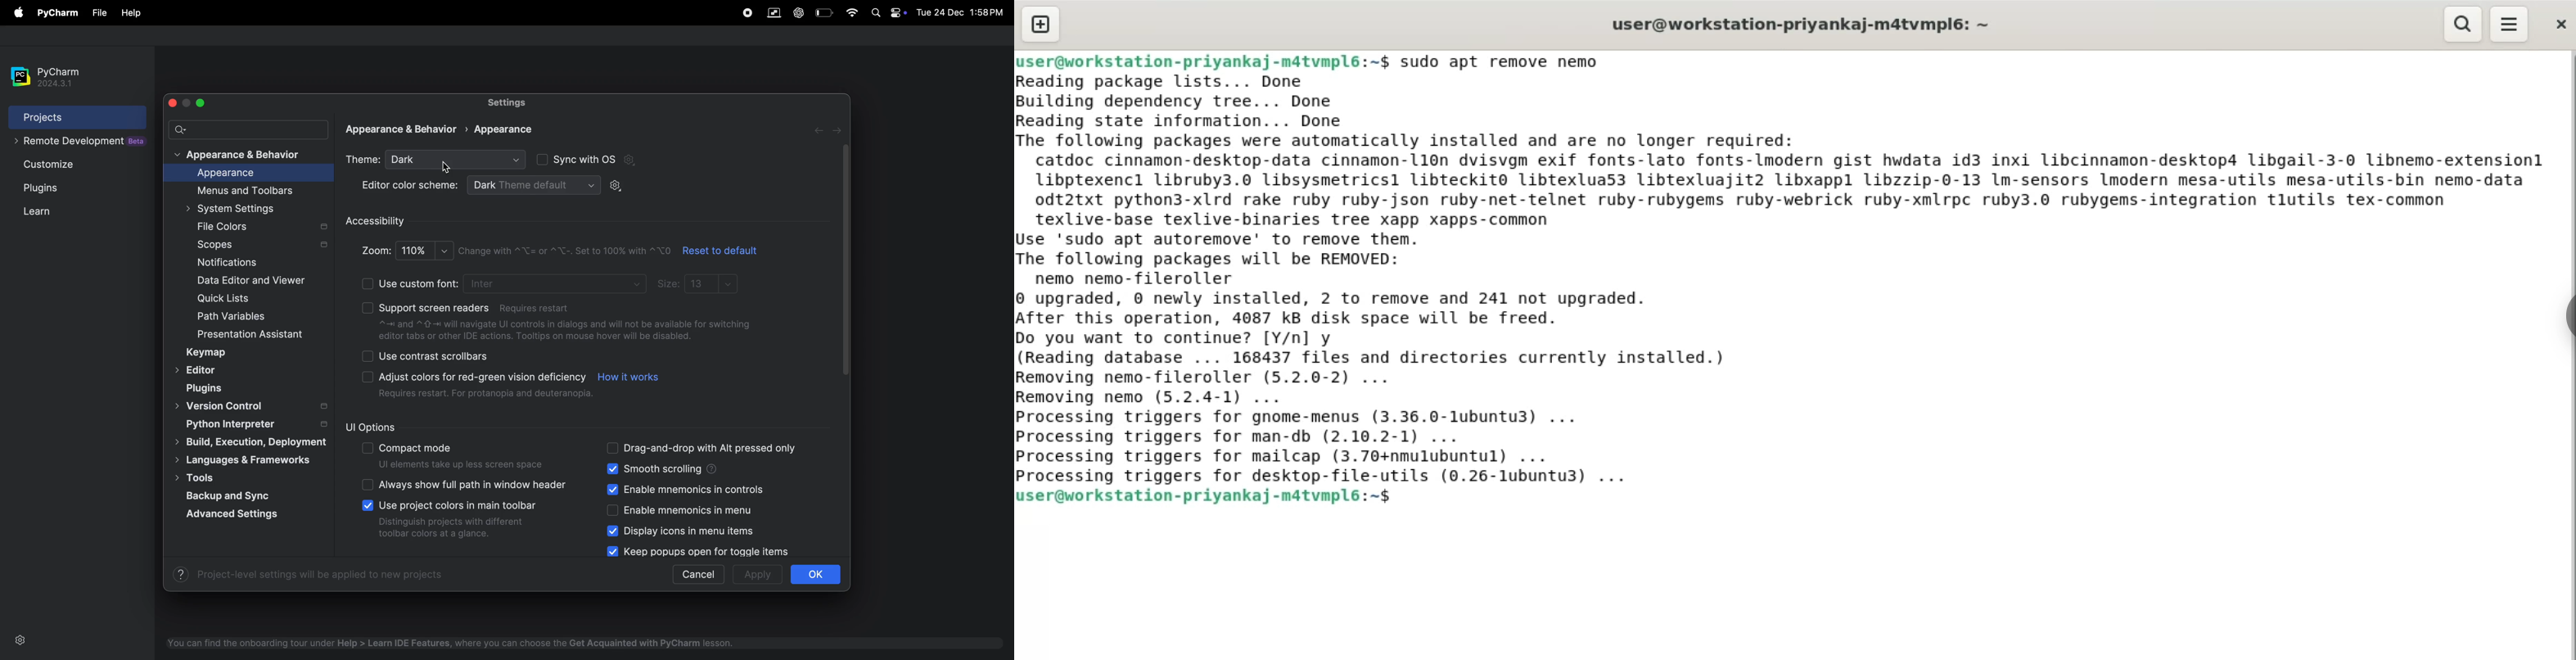 The width and height of the screenshot is (2576, 672). What do you see at coordinates (410, 186) in the screenshot?
I see `Editor color scheme` at bounding box center [410, 186].